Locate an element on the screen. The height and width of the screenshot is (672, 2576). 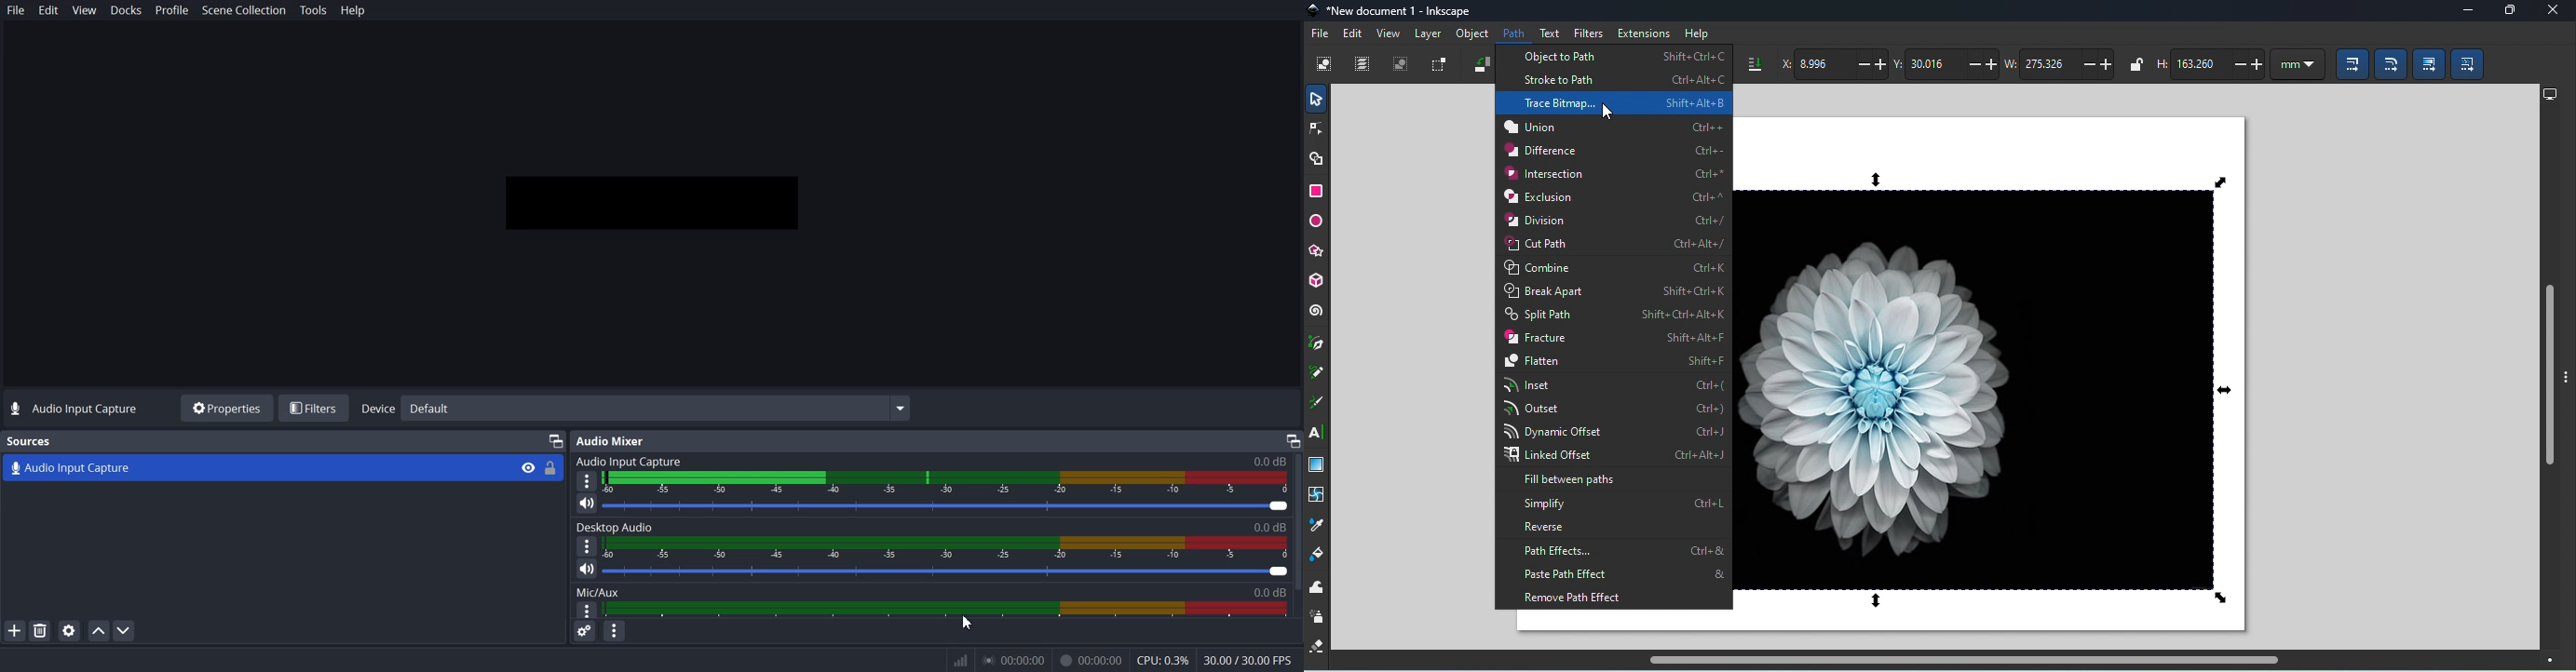
Remove path effect is located at coordinates (1586, 597).